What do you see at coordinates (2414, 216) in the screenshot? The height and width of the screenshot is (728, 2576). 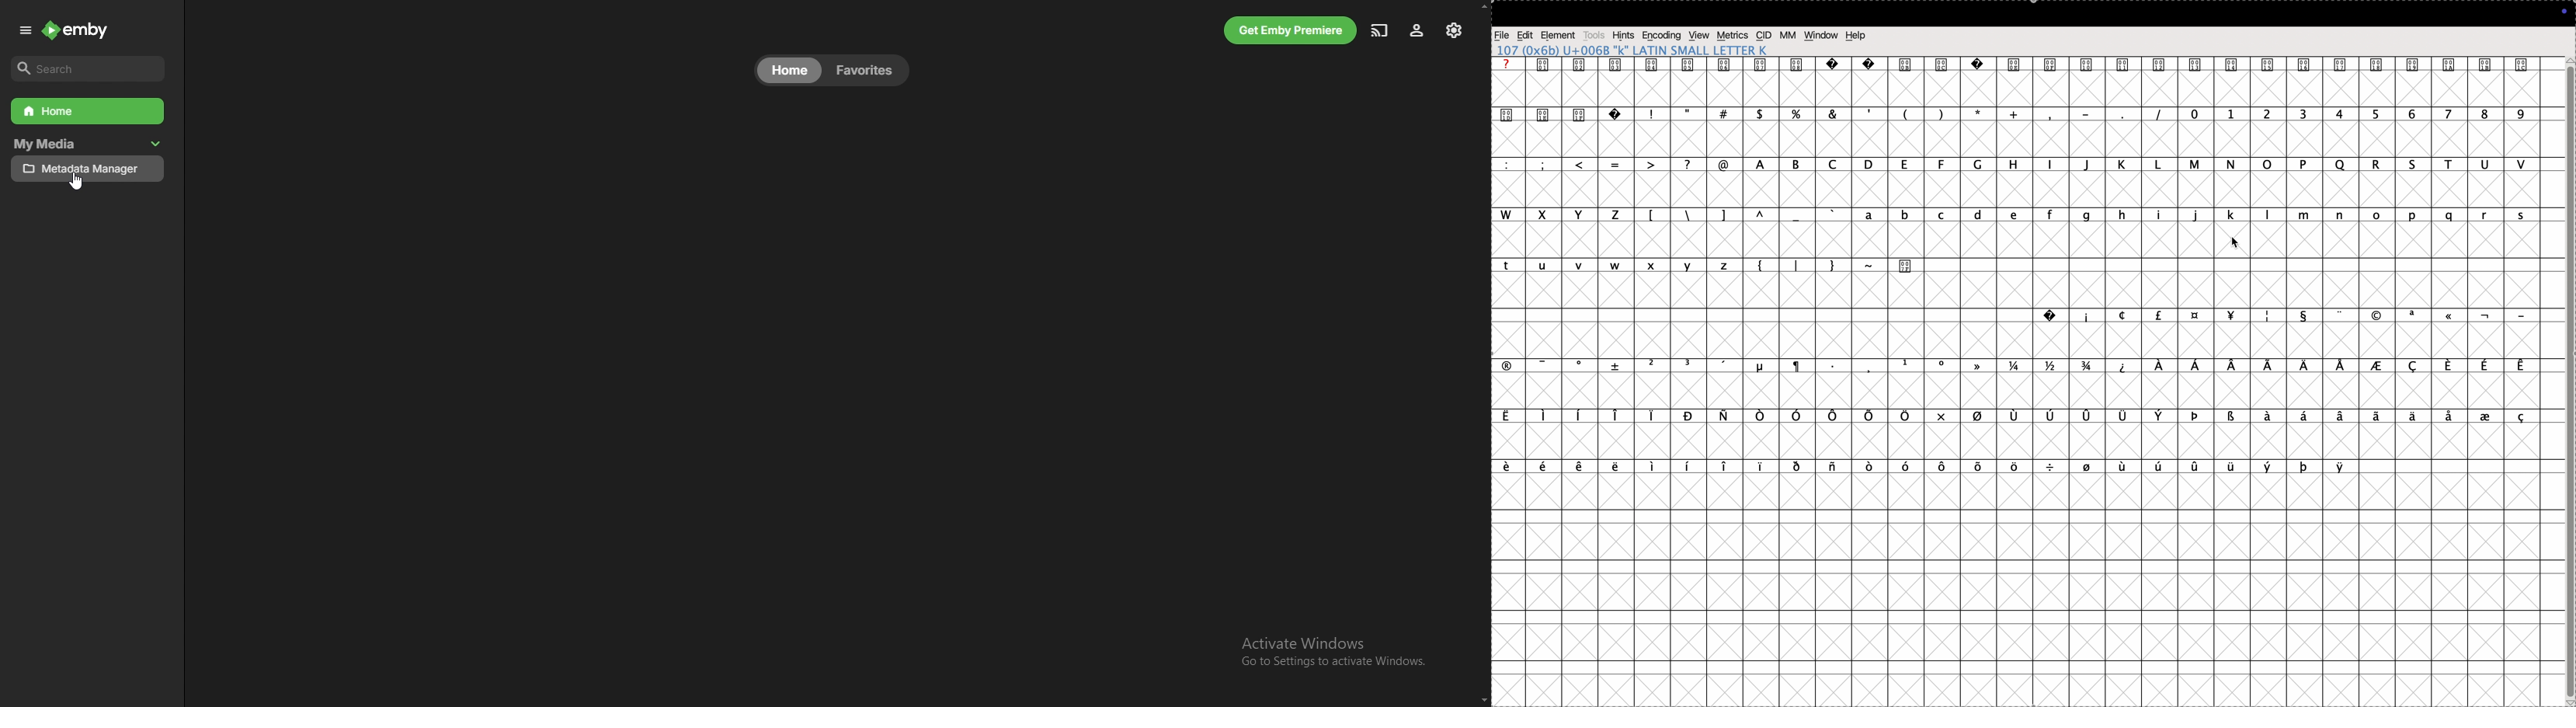 I see `p` at bounding box center [2414, 216].